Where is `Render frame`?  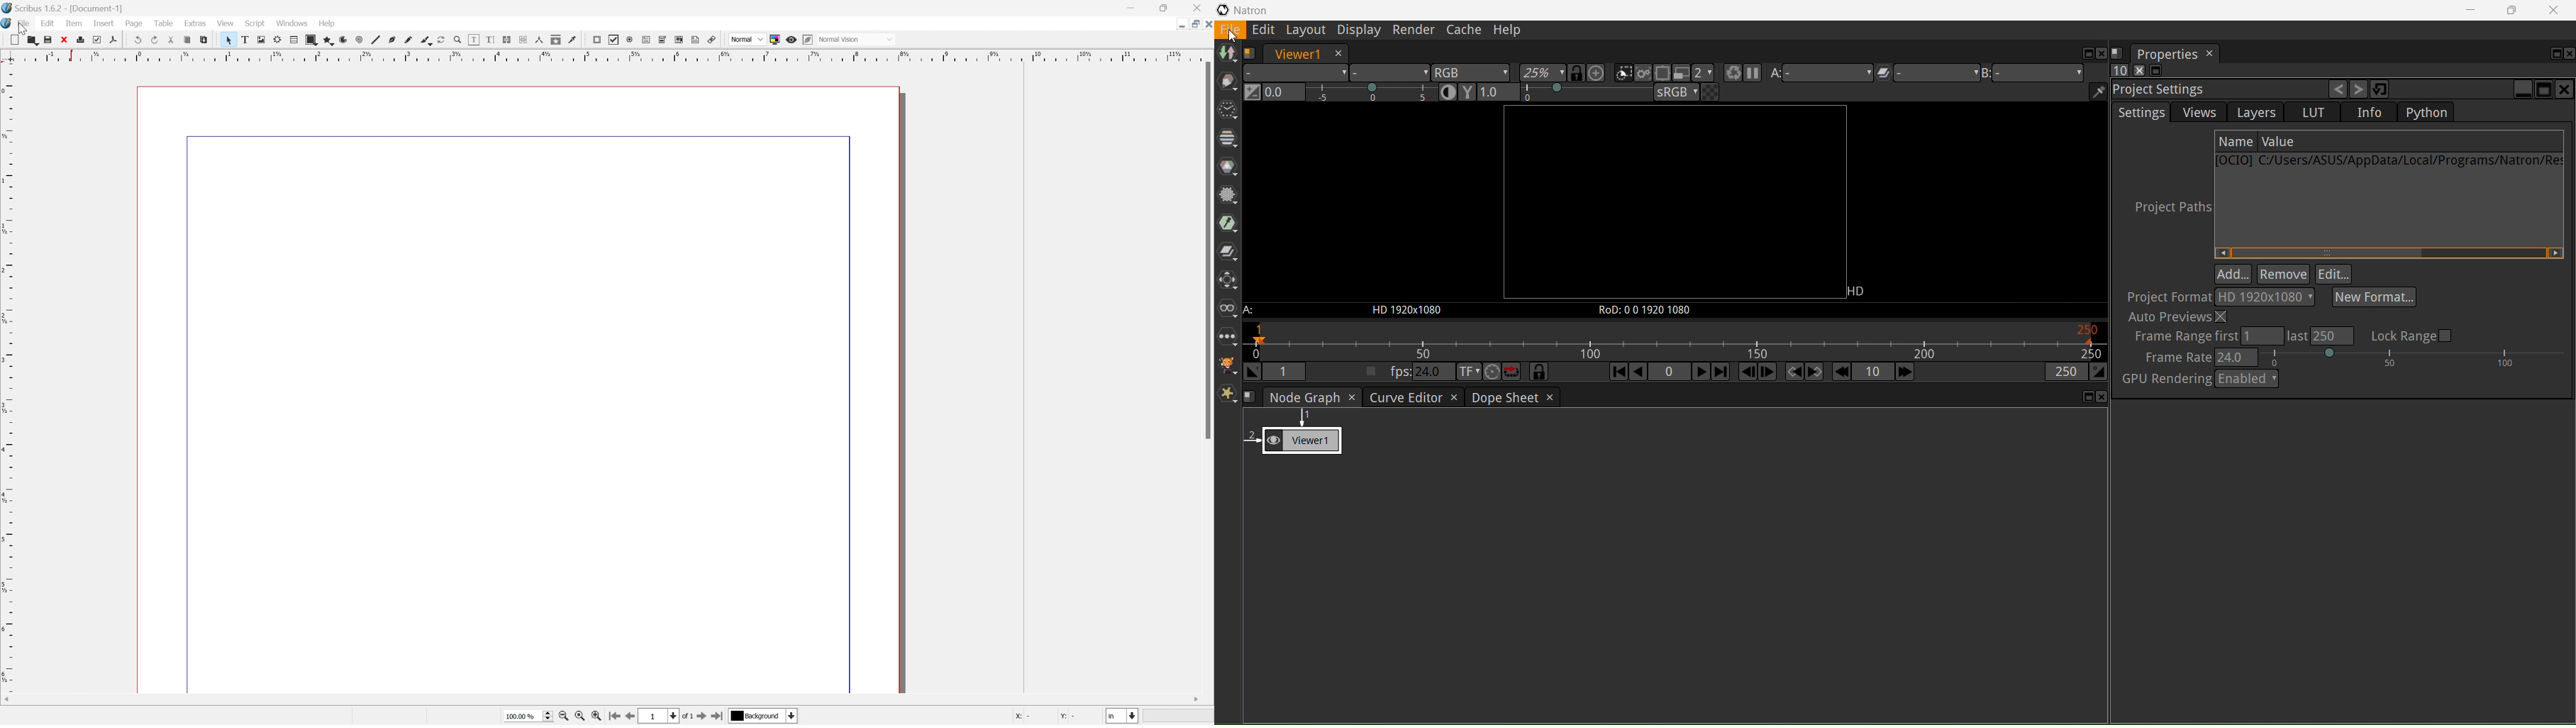 Render frame is located at coordinates (276, 40).